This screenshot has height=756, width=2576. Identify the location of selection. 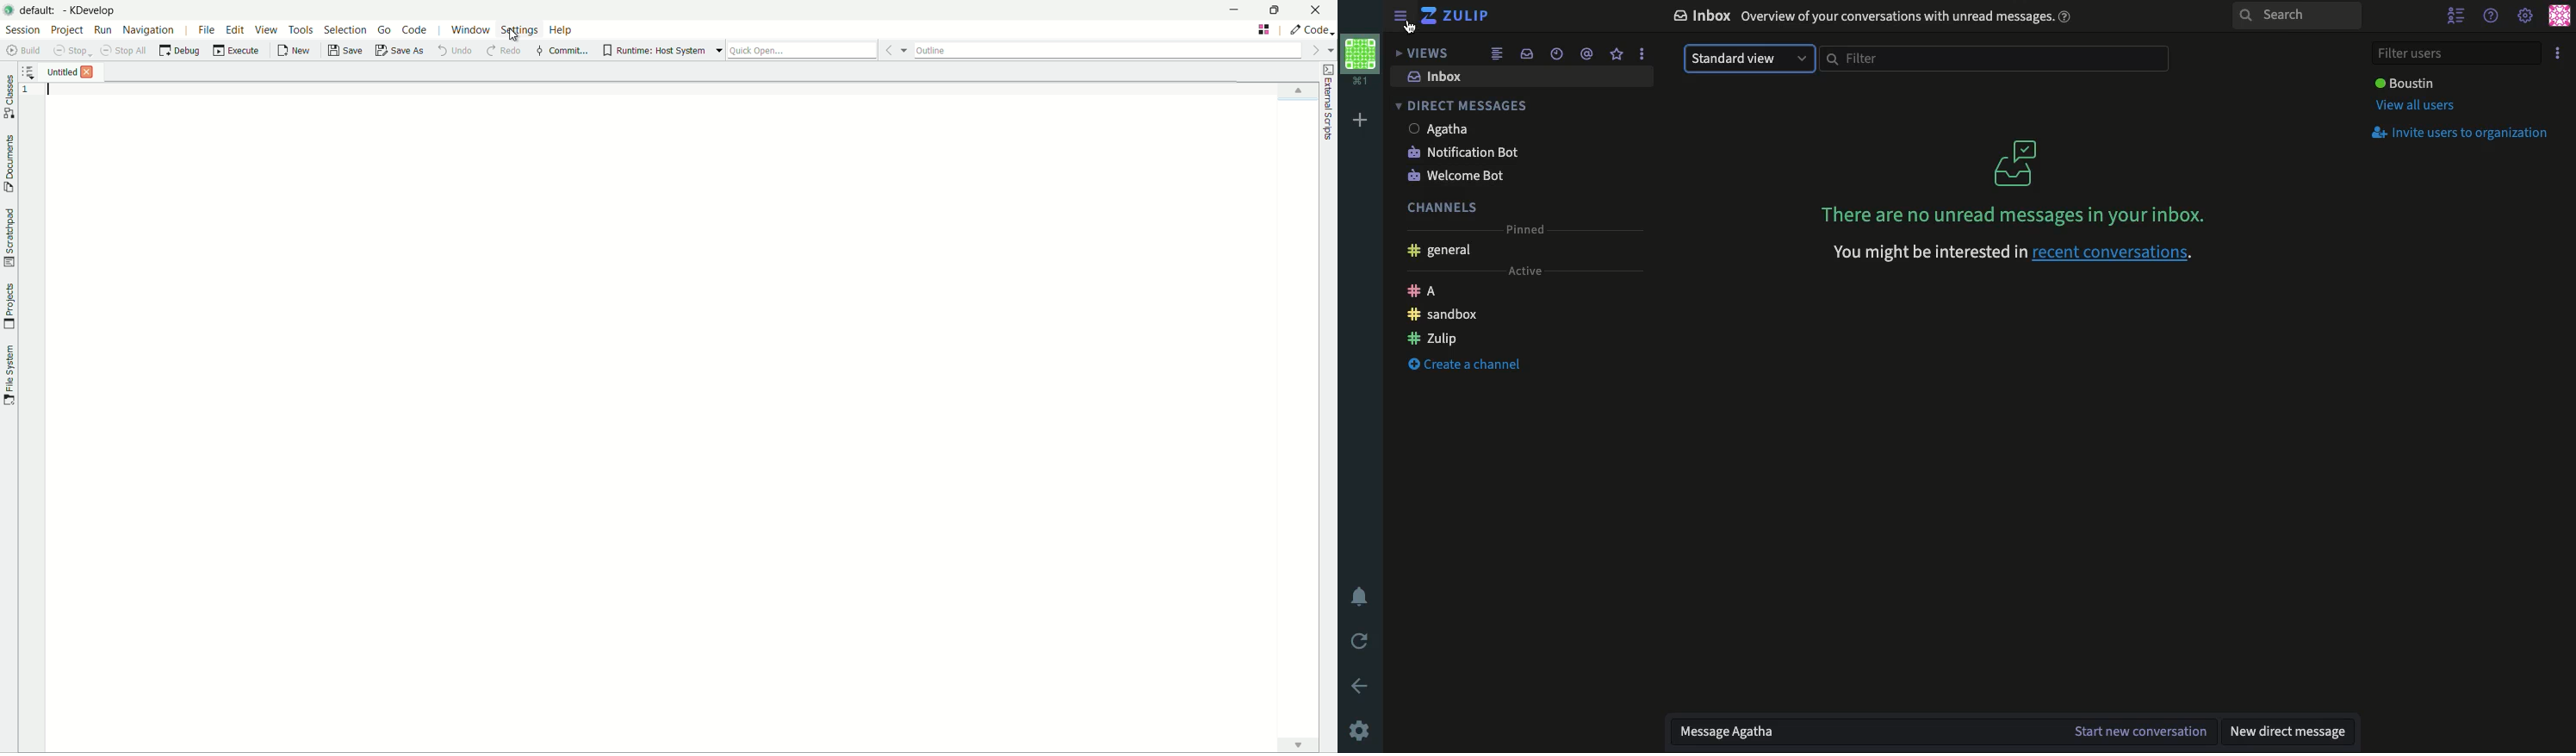
(344, 30).